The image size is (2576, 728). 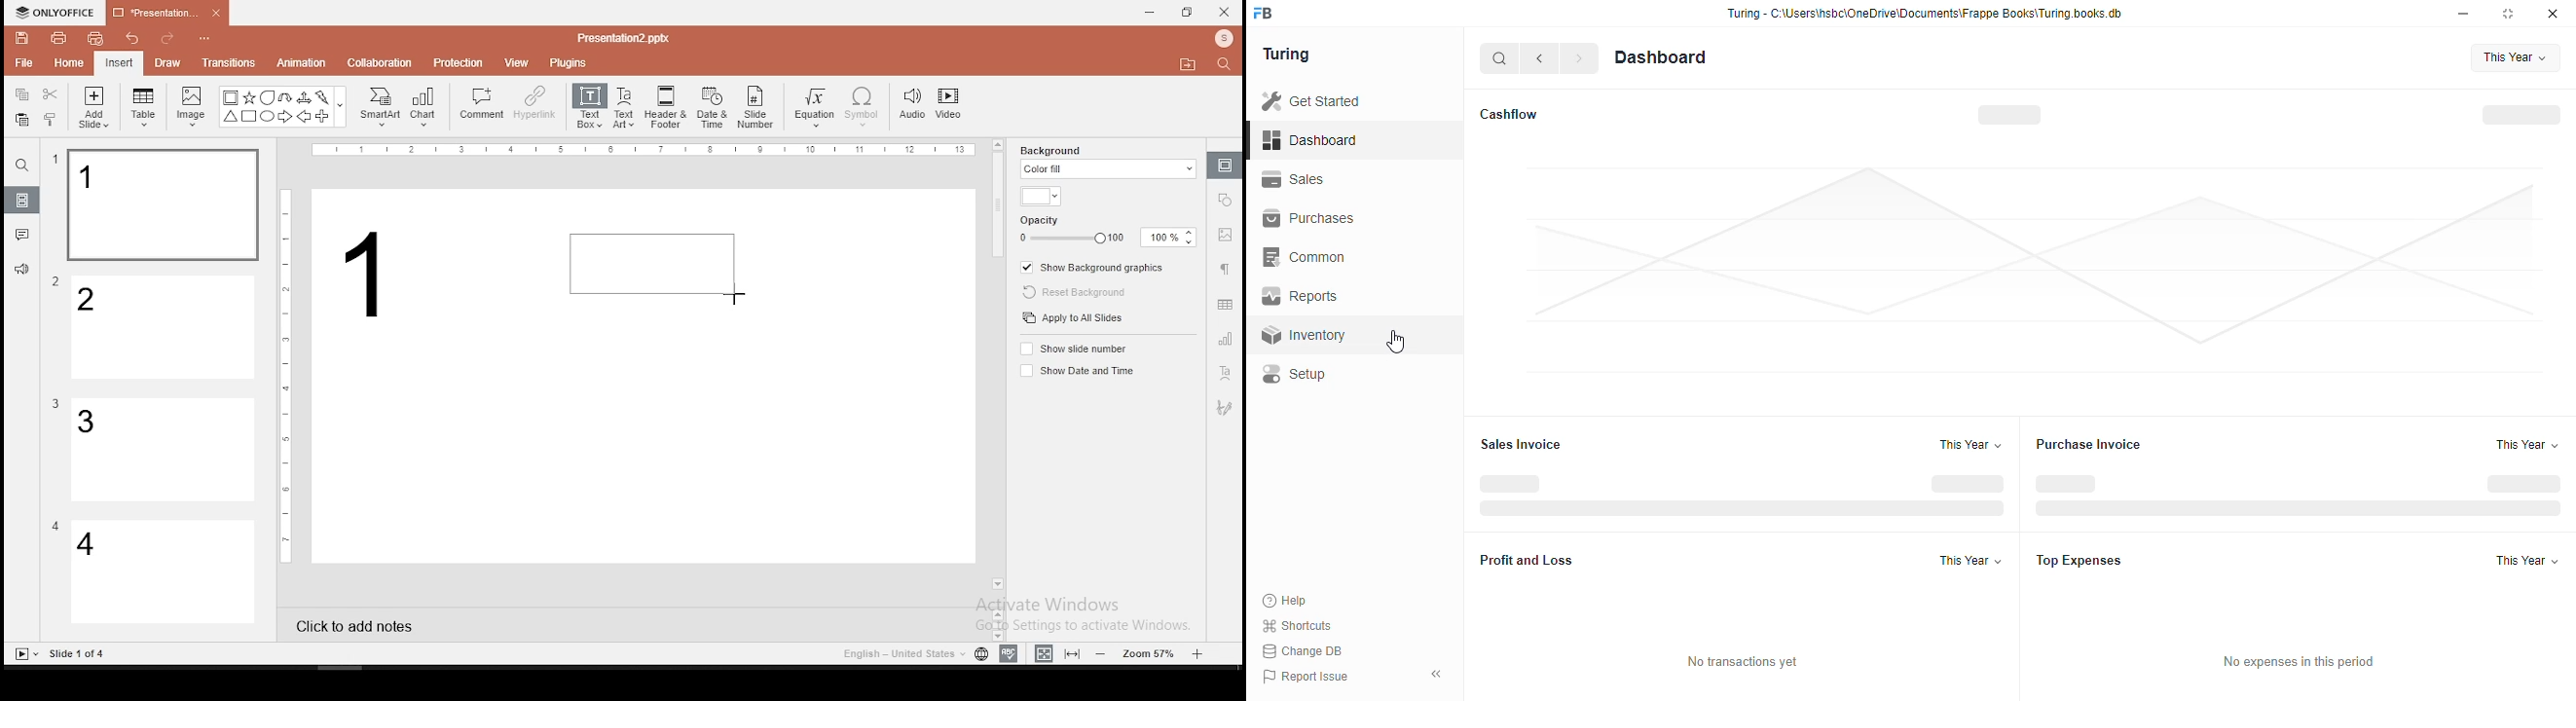 I want to click on , so click(x=341, y=108).